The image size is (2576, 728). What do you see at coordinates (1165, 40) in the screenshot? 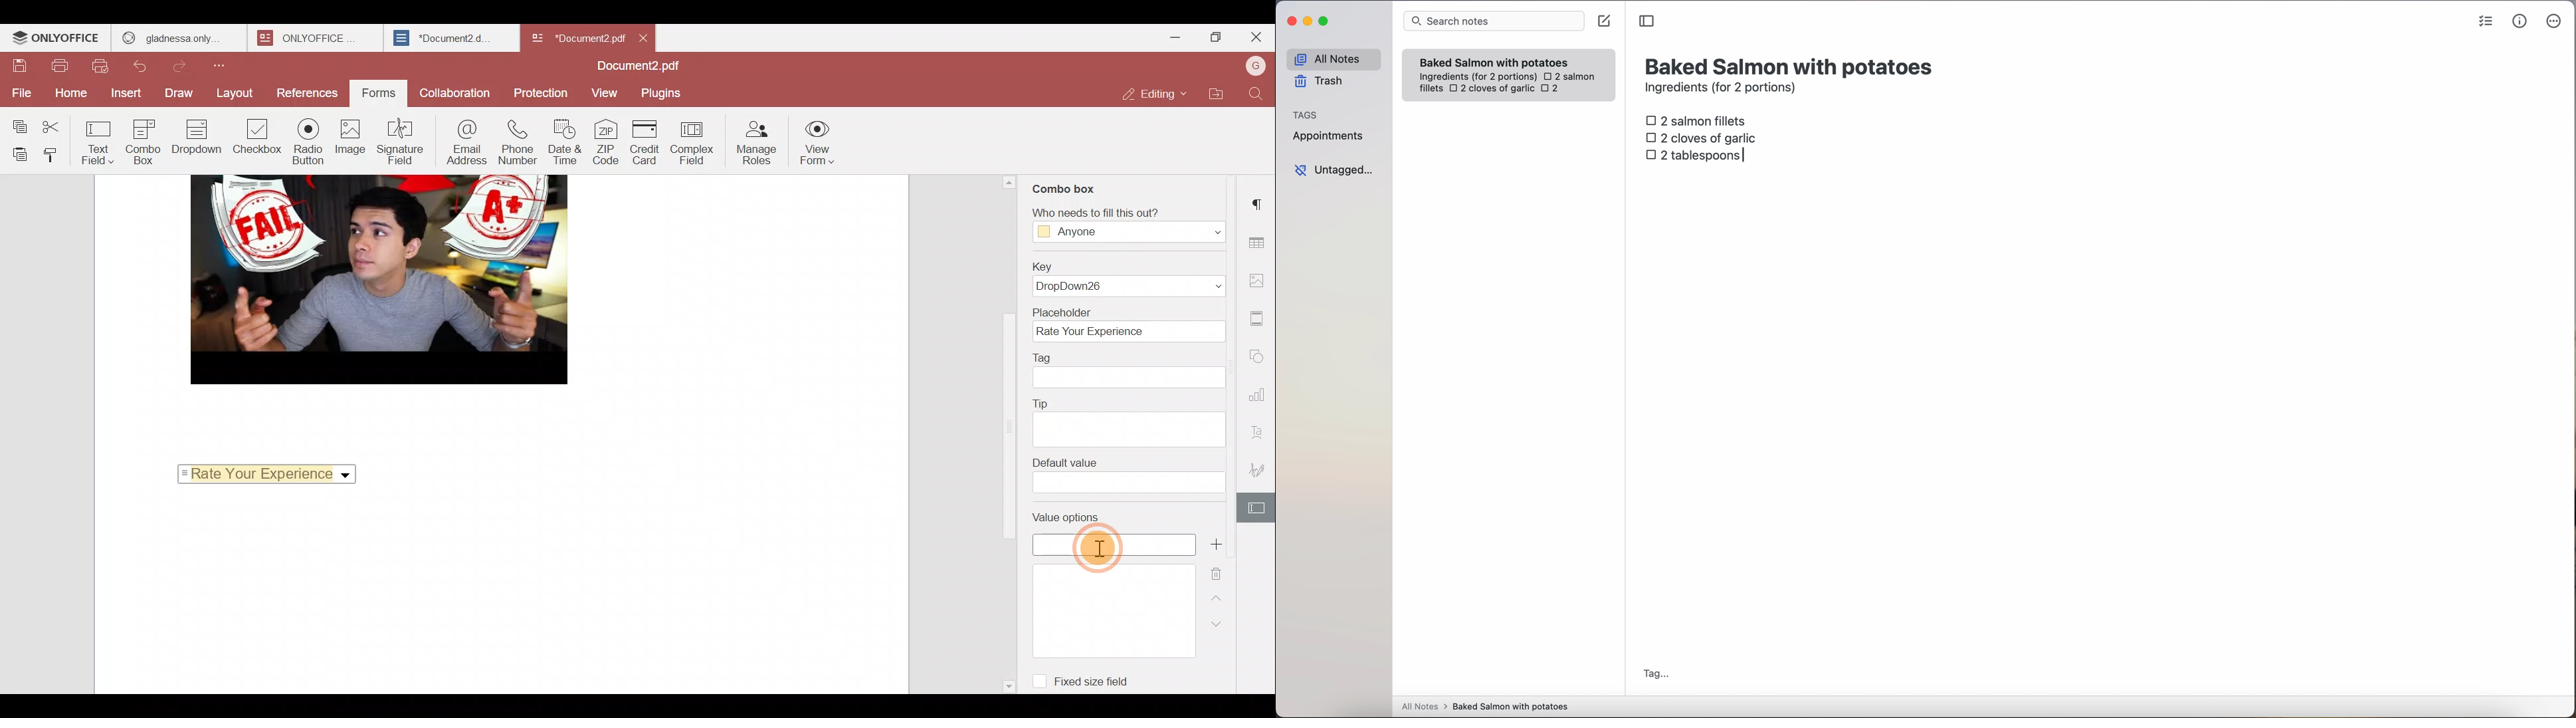
I see `Minimize` at bounding box center [1165, 40].